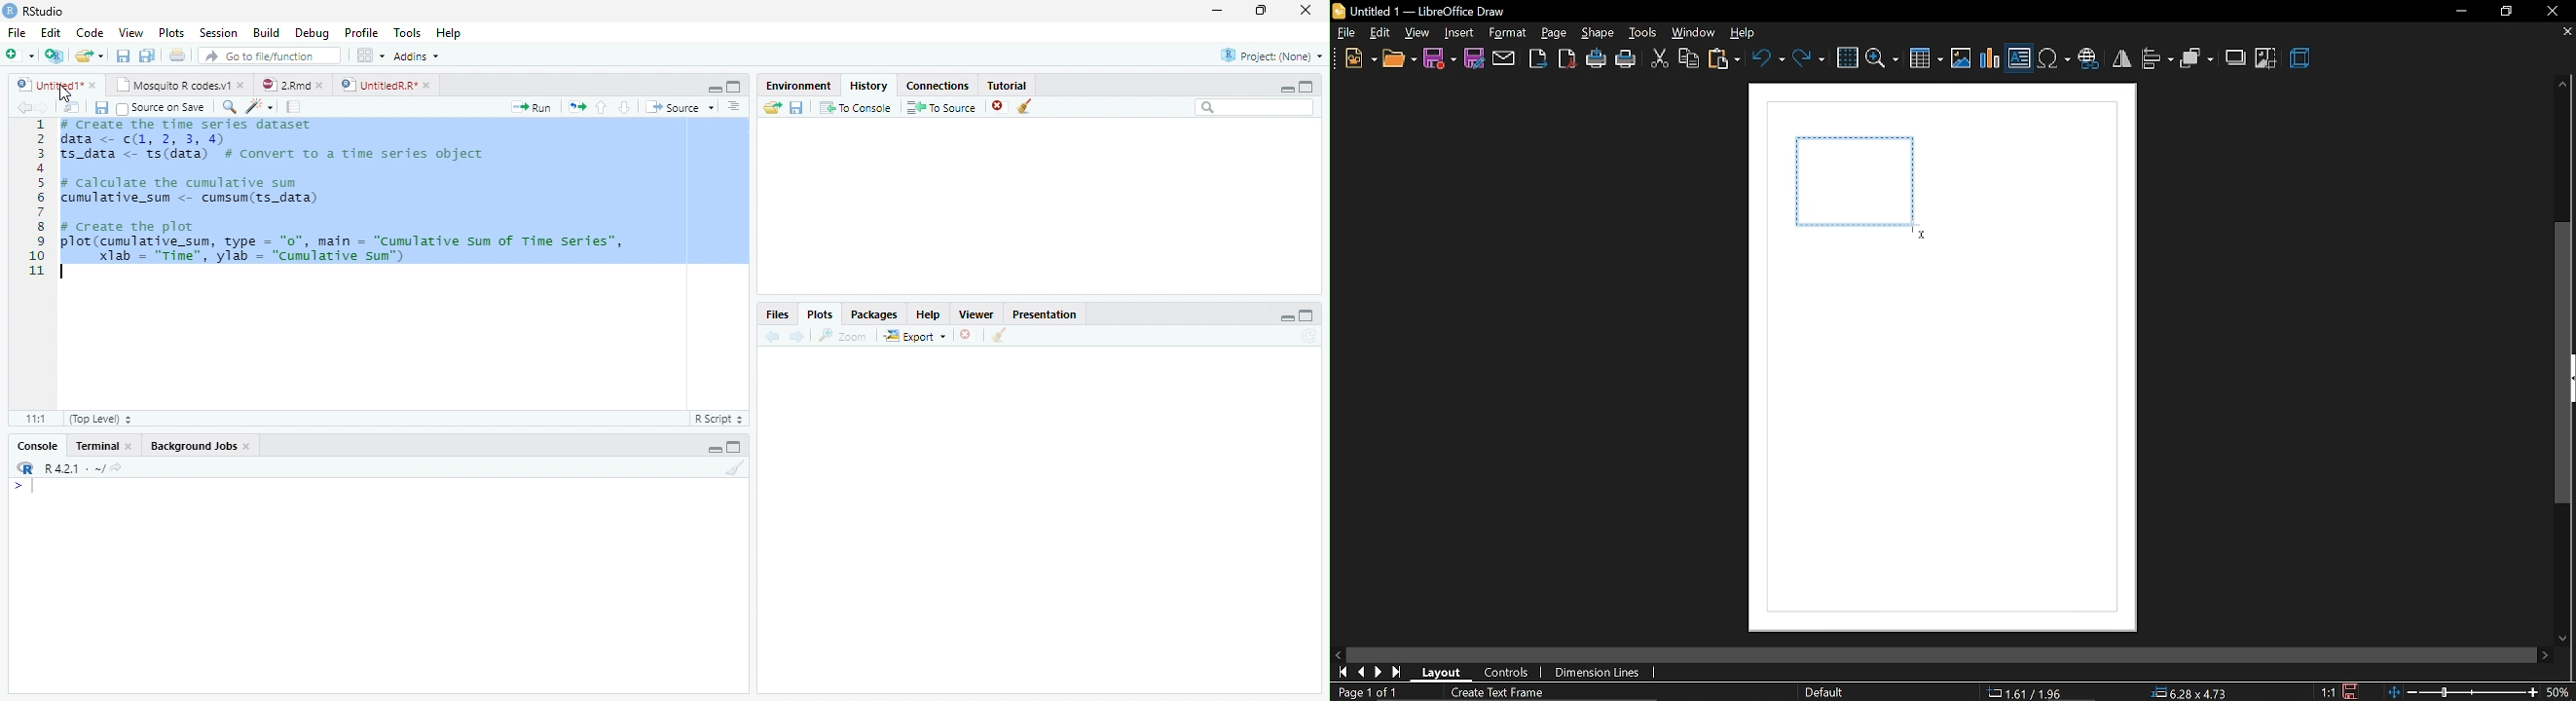  I want to click on print, so click(1627, 61).